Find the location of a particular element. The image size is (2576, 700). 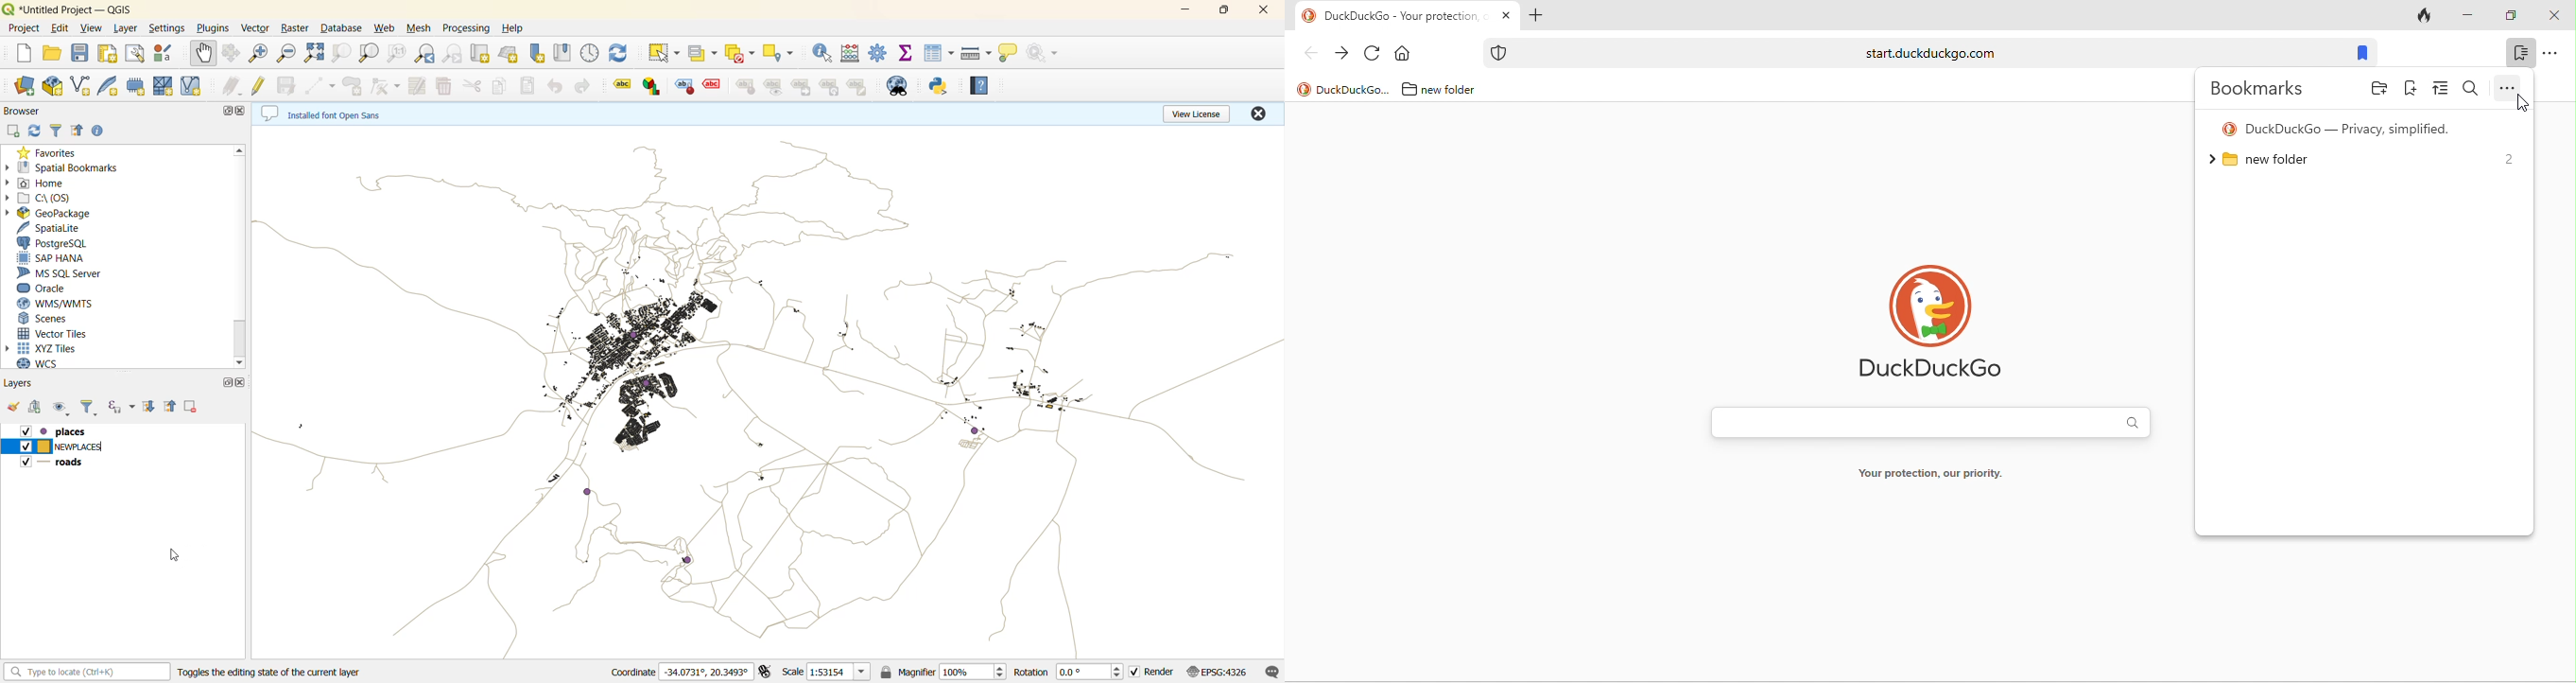

minimize is located at coordinates (2468, 16).